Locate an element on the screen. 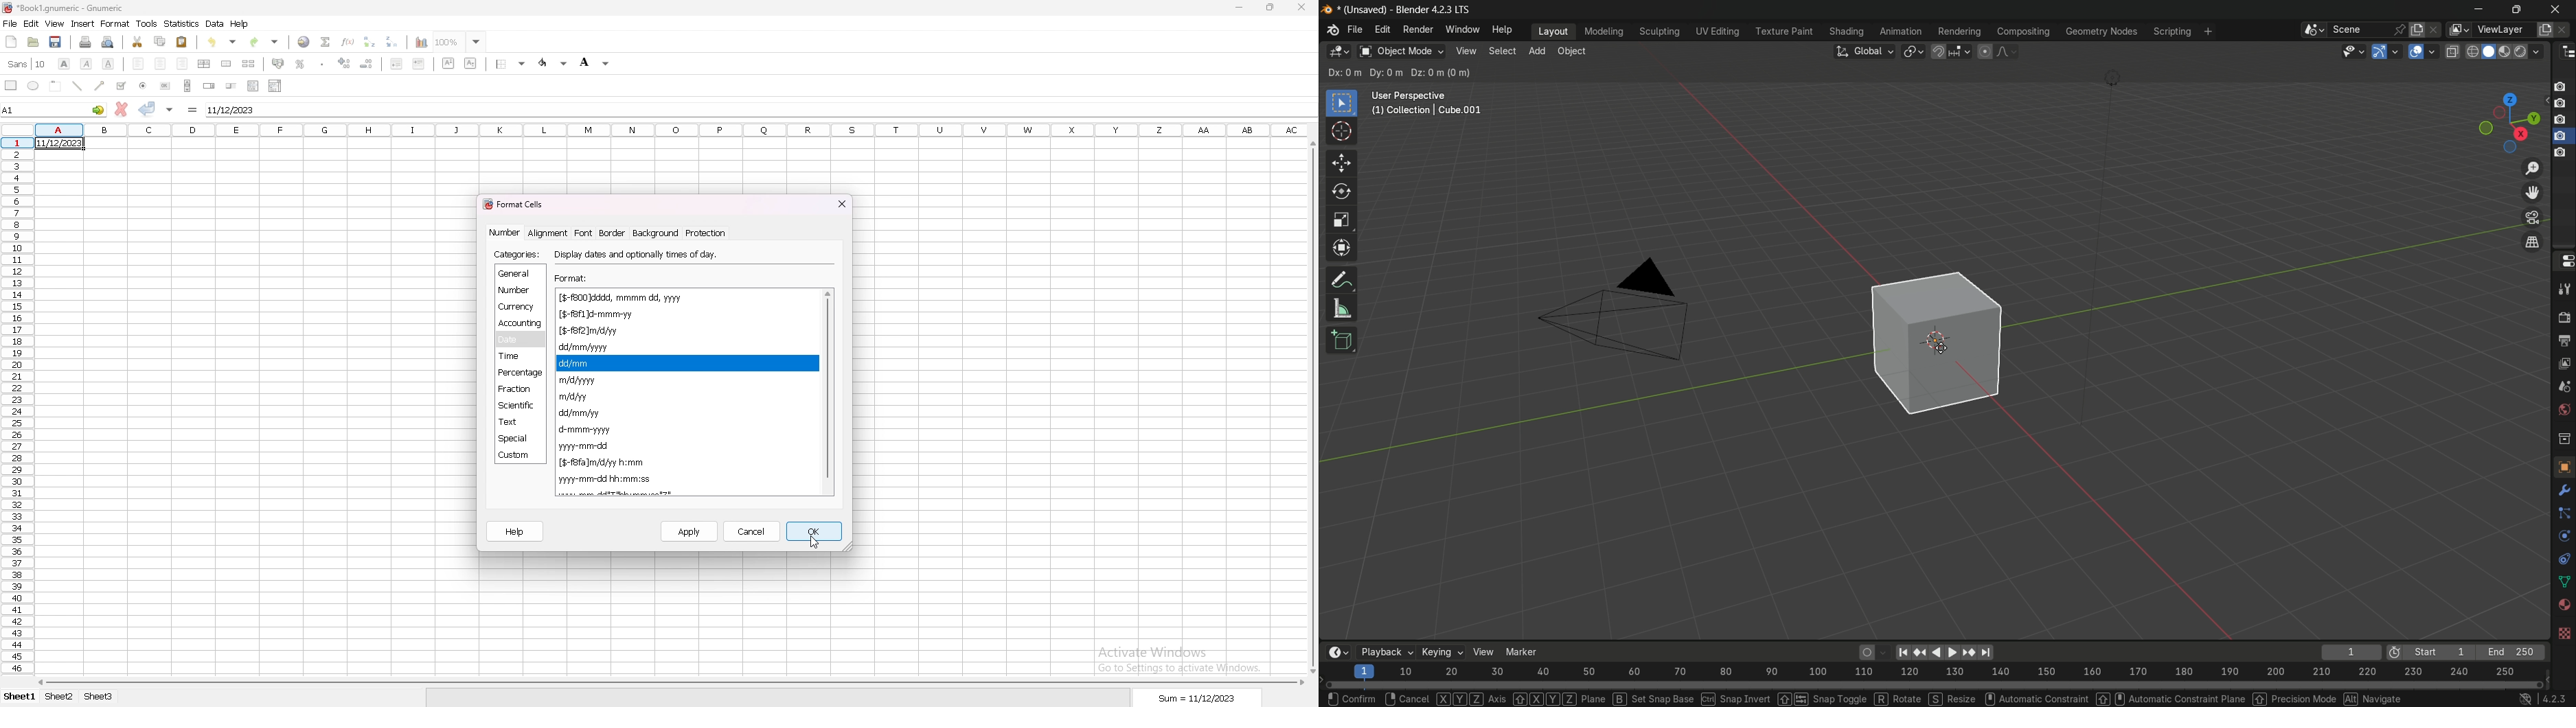  hyperlink is located at coordinates (304, 42).